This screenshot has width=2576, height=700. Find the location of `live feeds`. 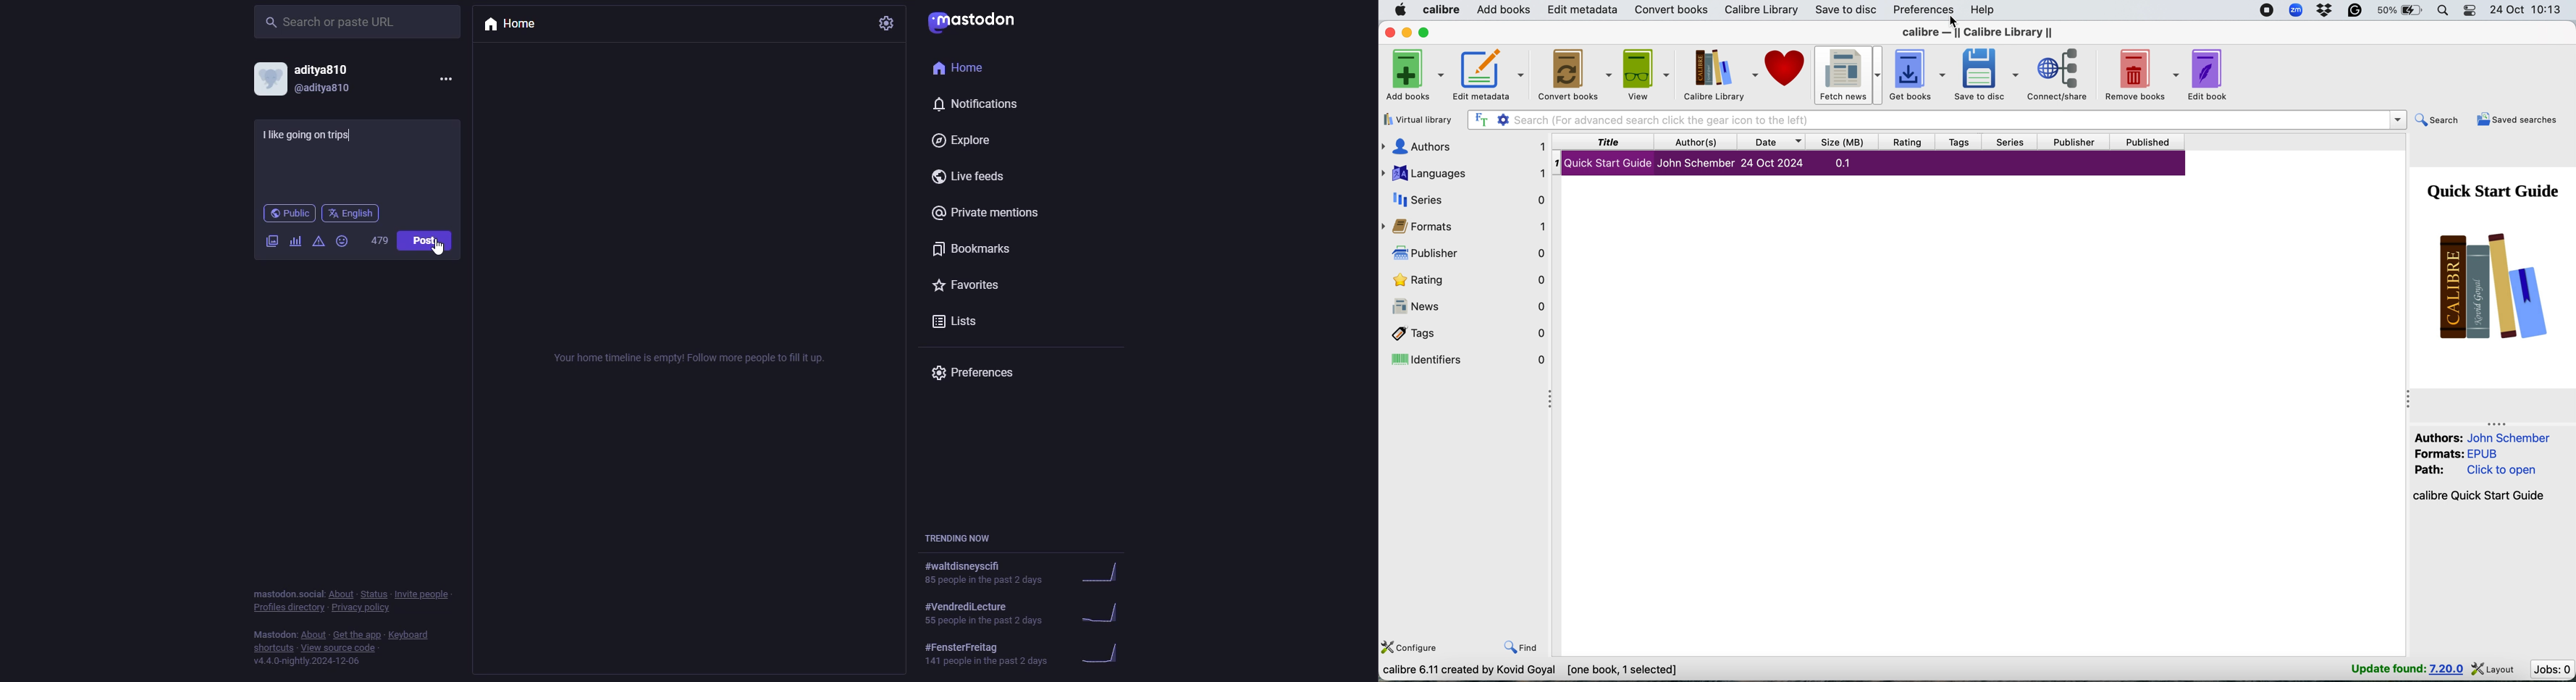

live feeds is located at coordinates (976, 178).